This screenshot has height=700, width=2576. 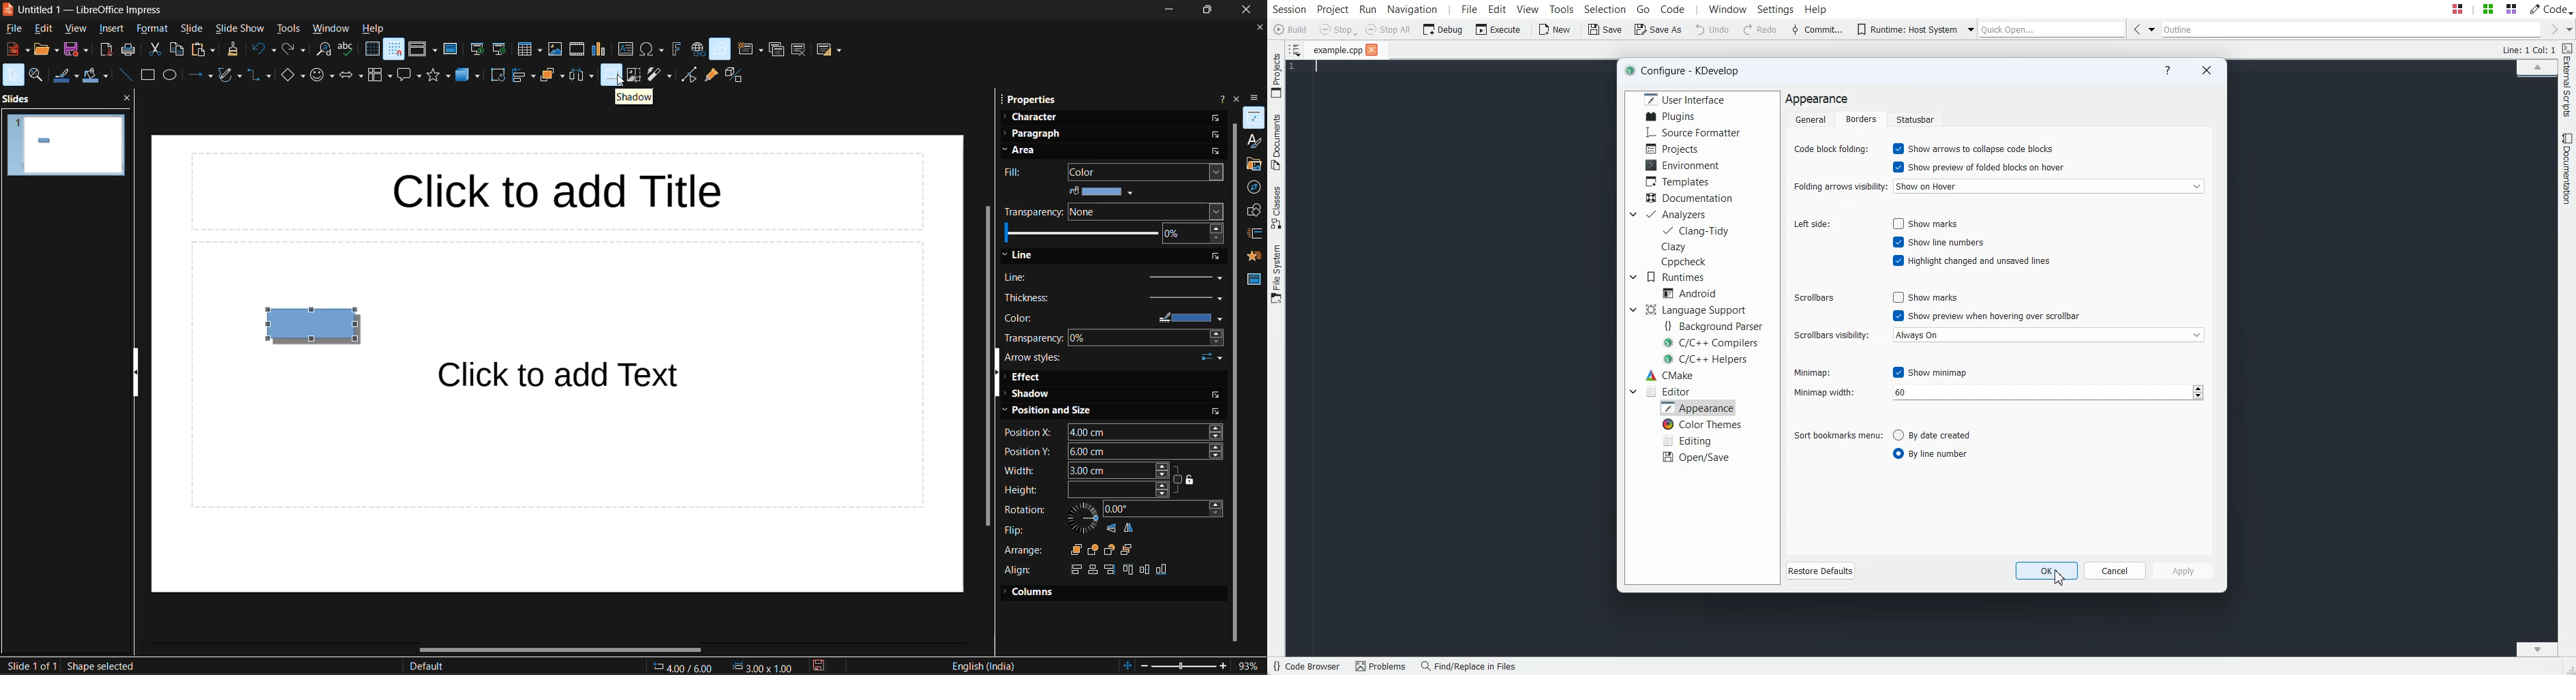 What do you see at coordinates (1187, 667) in the screenshot?
I see `zoom slider` at bounding box center [1187, 667].